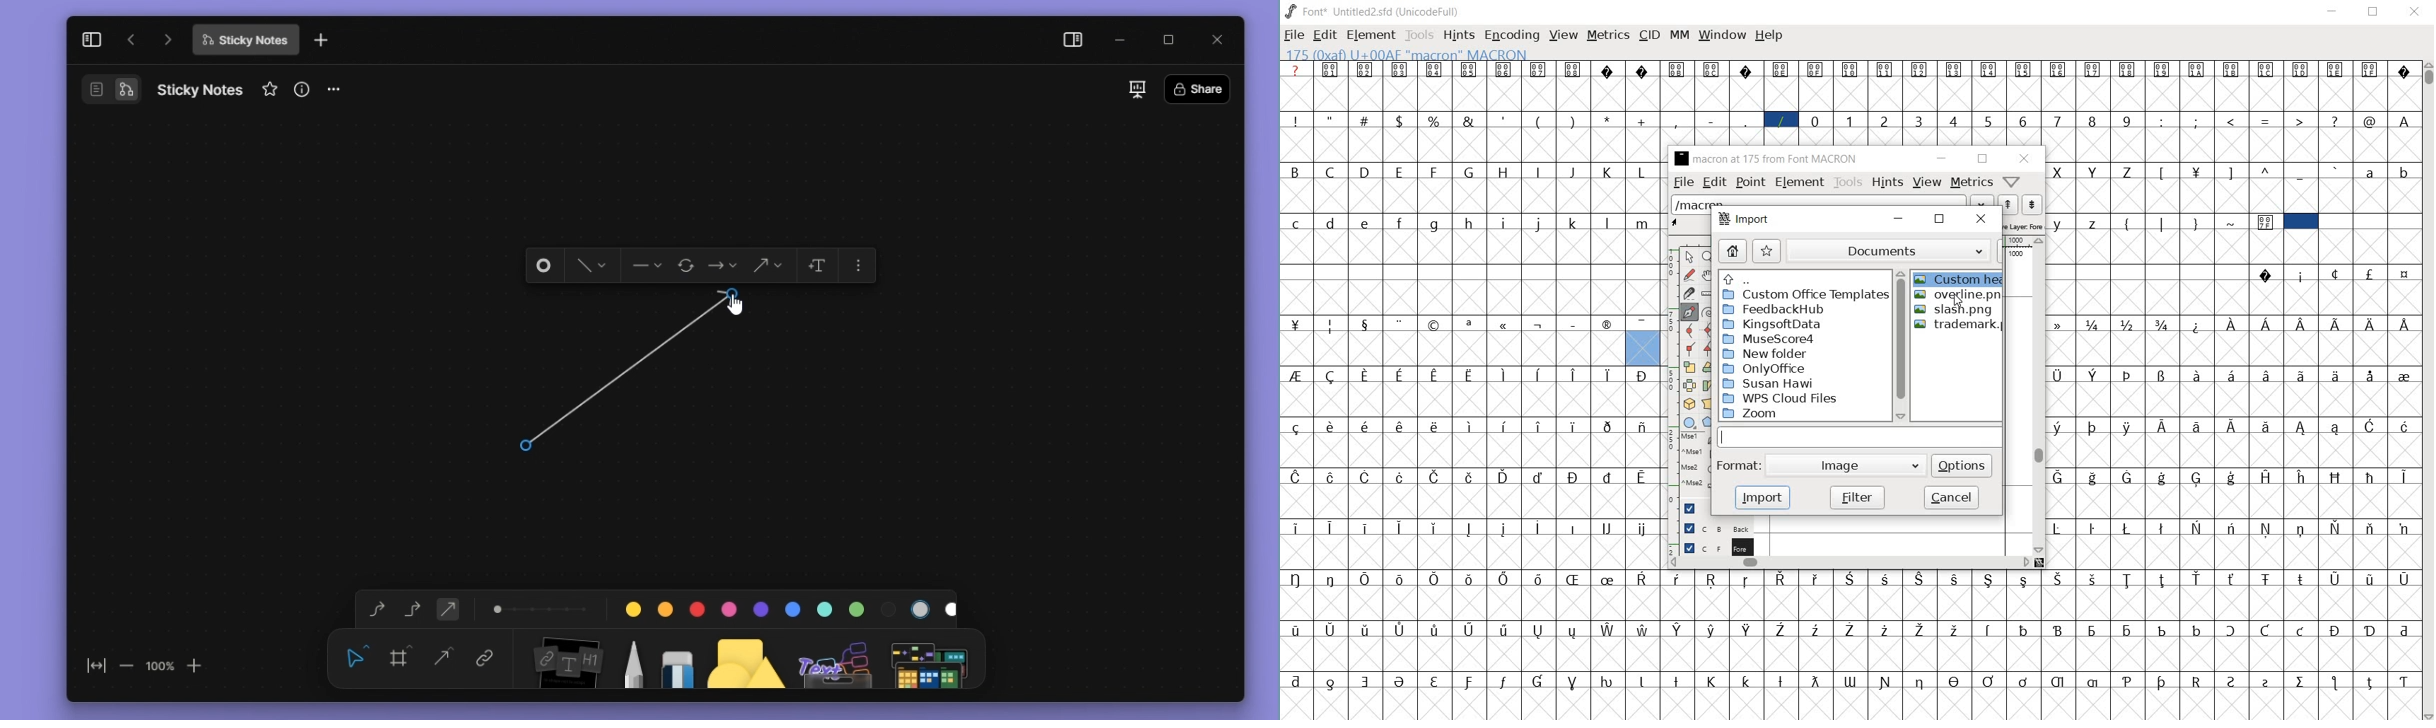 The width and height of the screenshot is (2436, 728). What do you see at coordinates (1921, 578) in the screenshot?
I see `Symbol` at bounding box center [1921, 578].